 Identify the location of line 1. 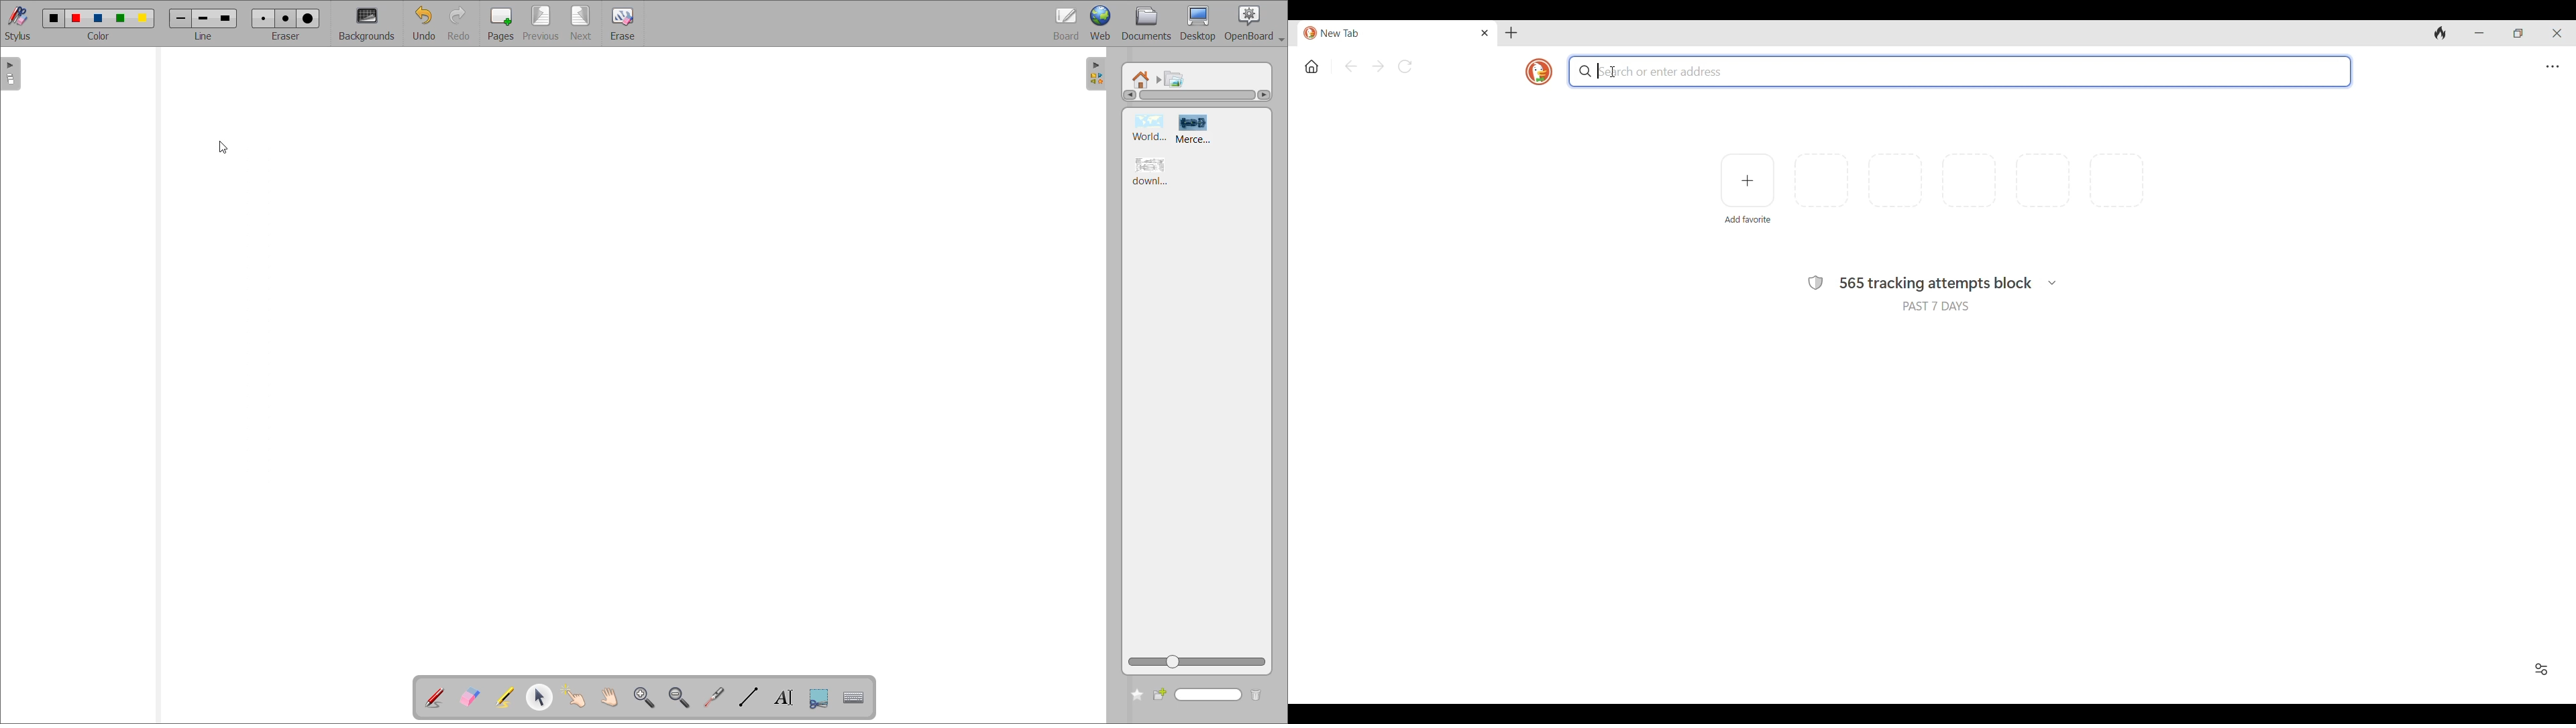
(180, 18).